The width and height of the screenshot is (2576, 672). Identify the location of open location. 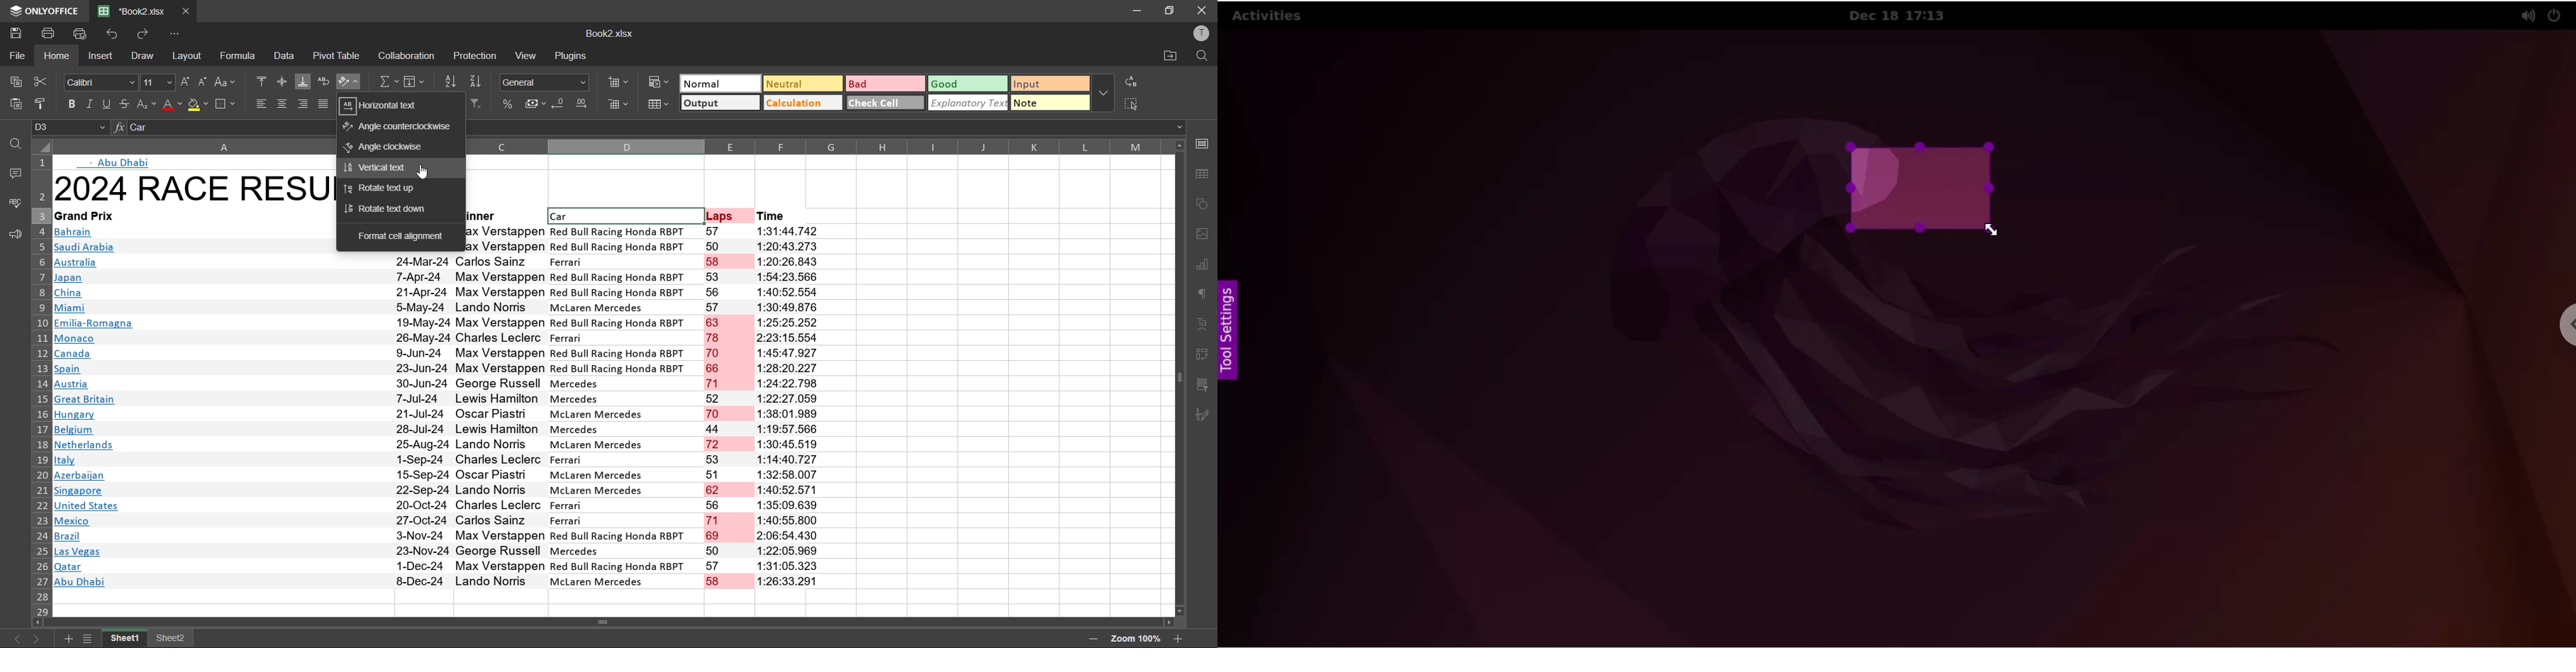
(1171, 56).